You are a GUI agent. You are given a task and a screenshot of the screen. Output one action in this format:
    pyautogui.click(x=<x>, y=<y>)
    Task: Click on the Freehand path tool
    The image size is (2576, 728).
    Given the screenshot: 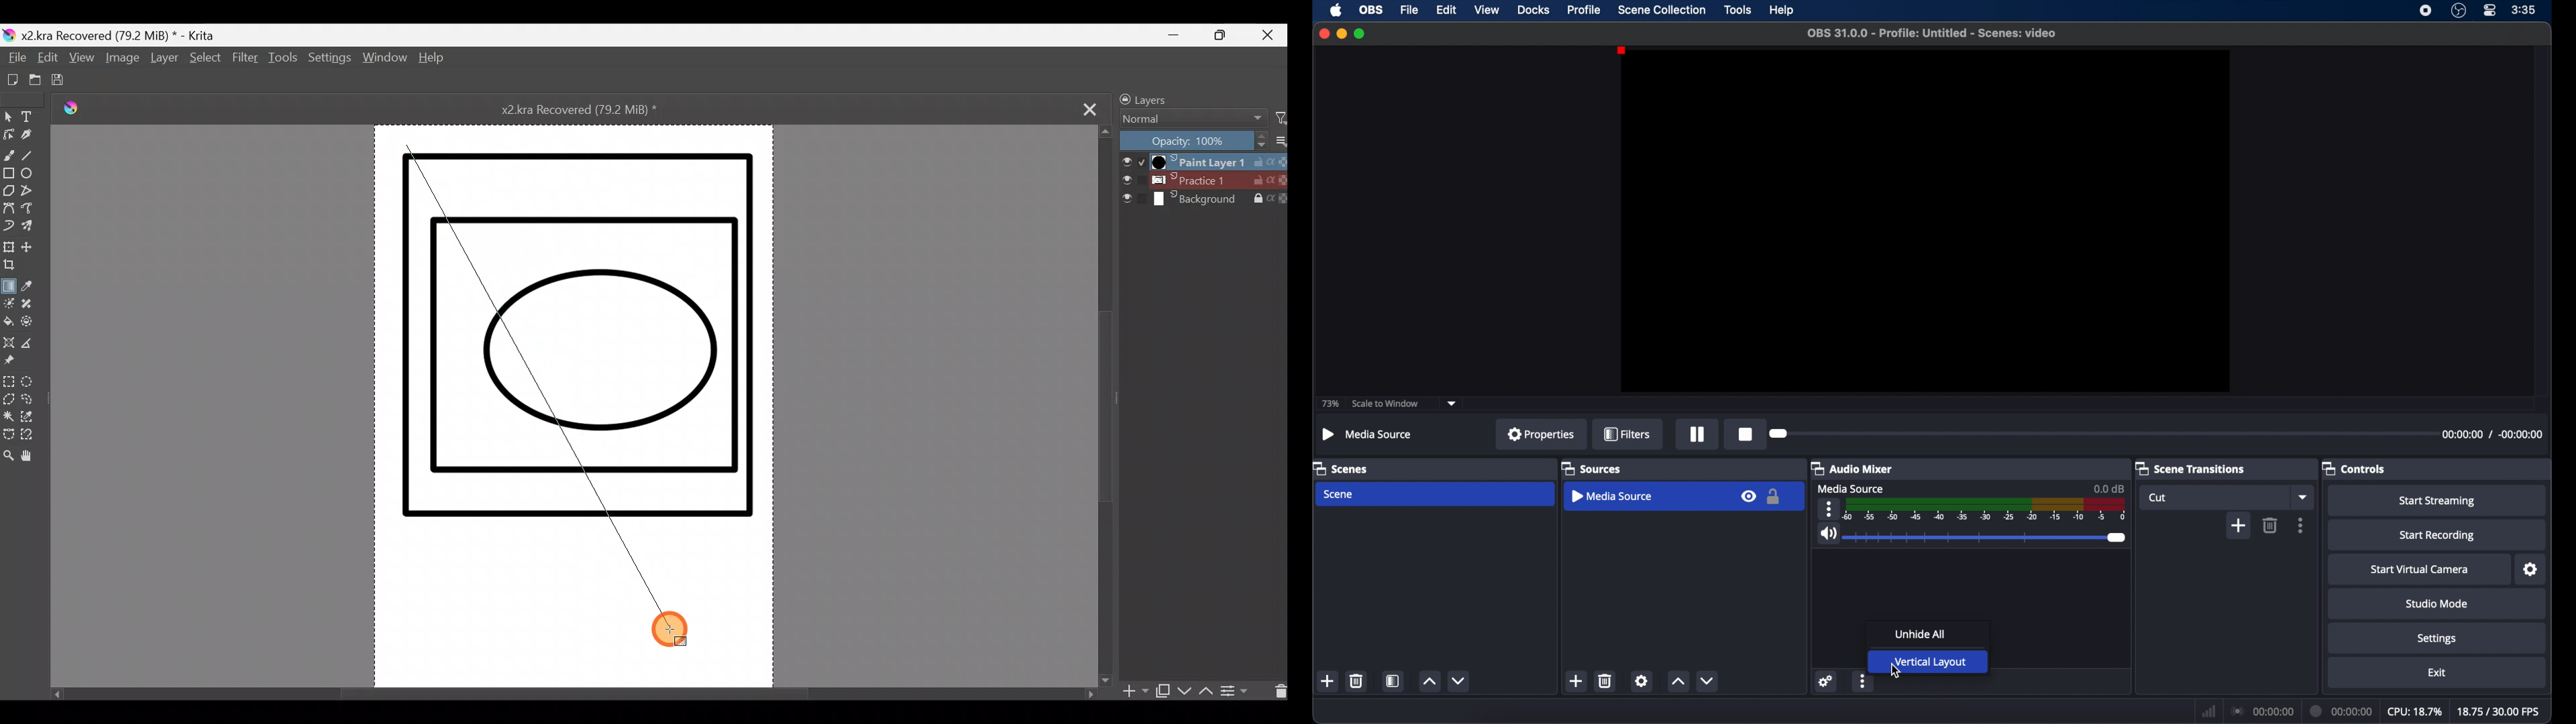 What is the action you would take?
    pyautogui.click(x=32, y=212)
    